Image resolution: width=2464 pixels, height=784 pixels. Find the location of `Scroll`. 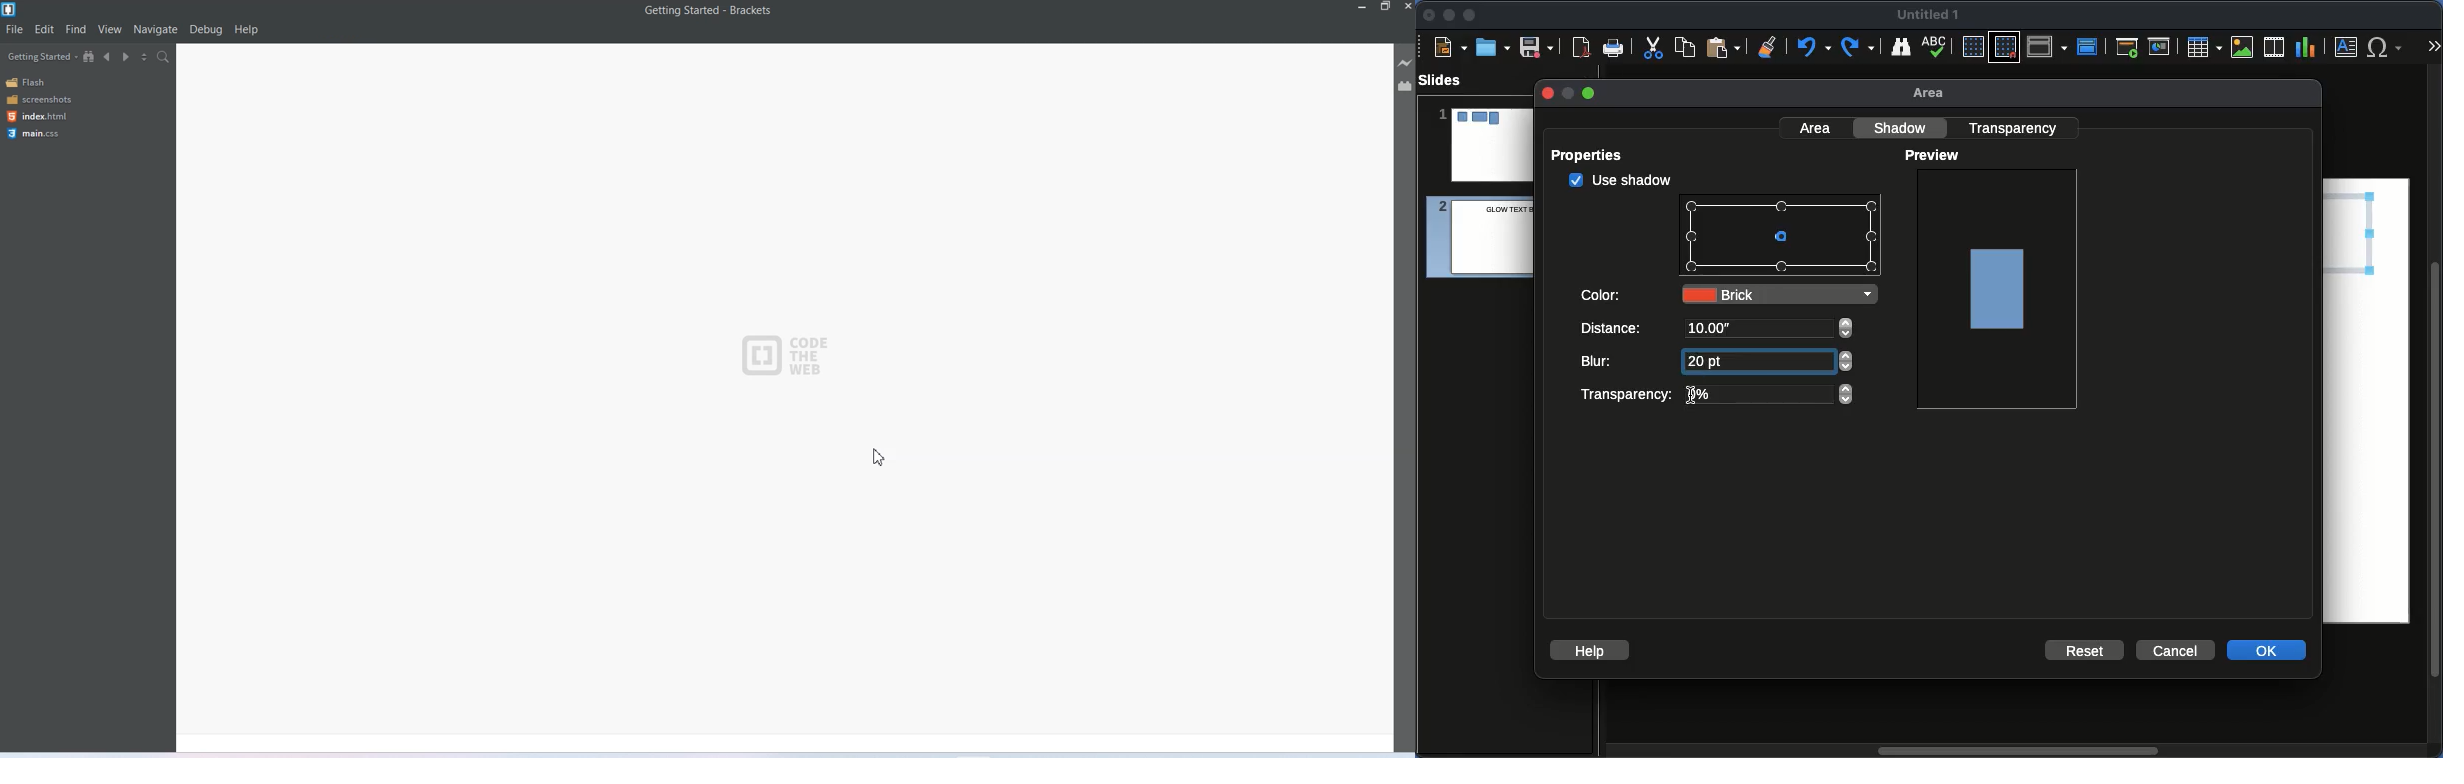

Scroll is located at coordinates (2437, 413).